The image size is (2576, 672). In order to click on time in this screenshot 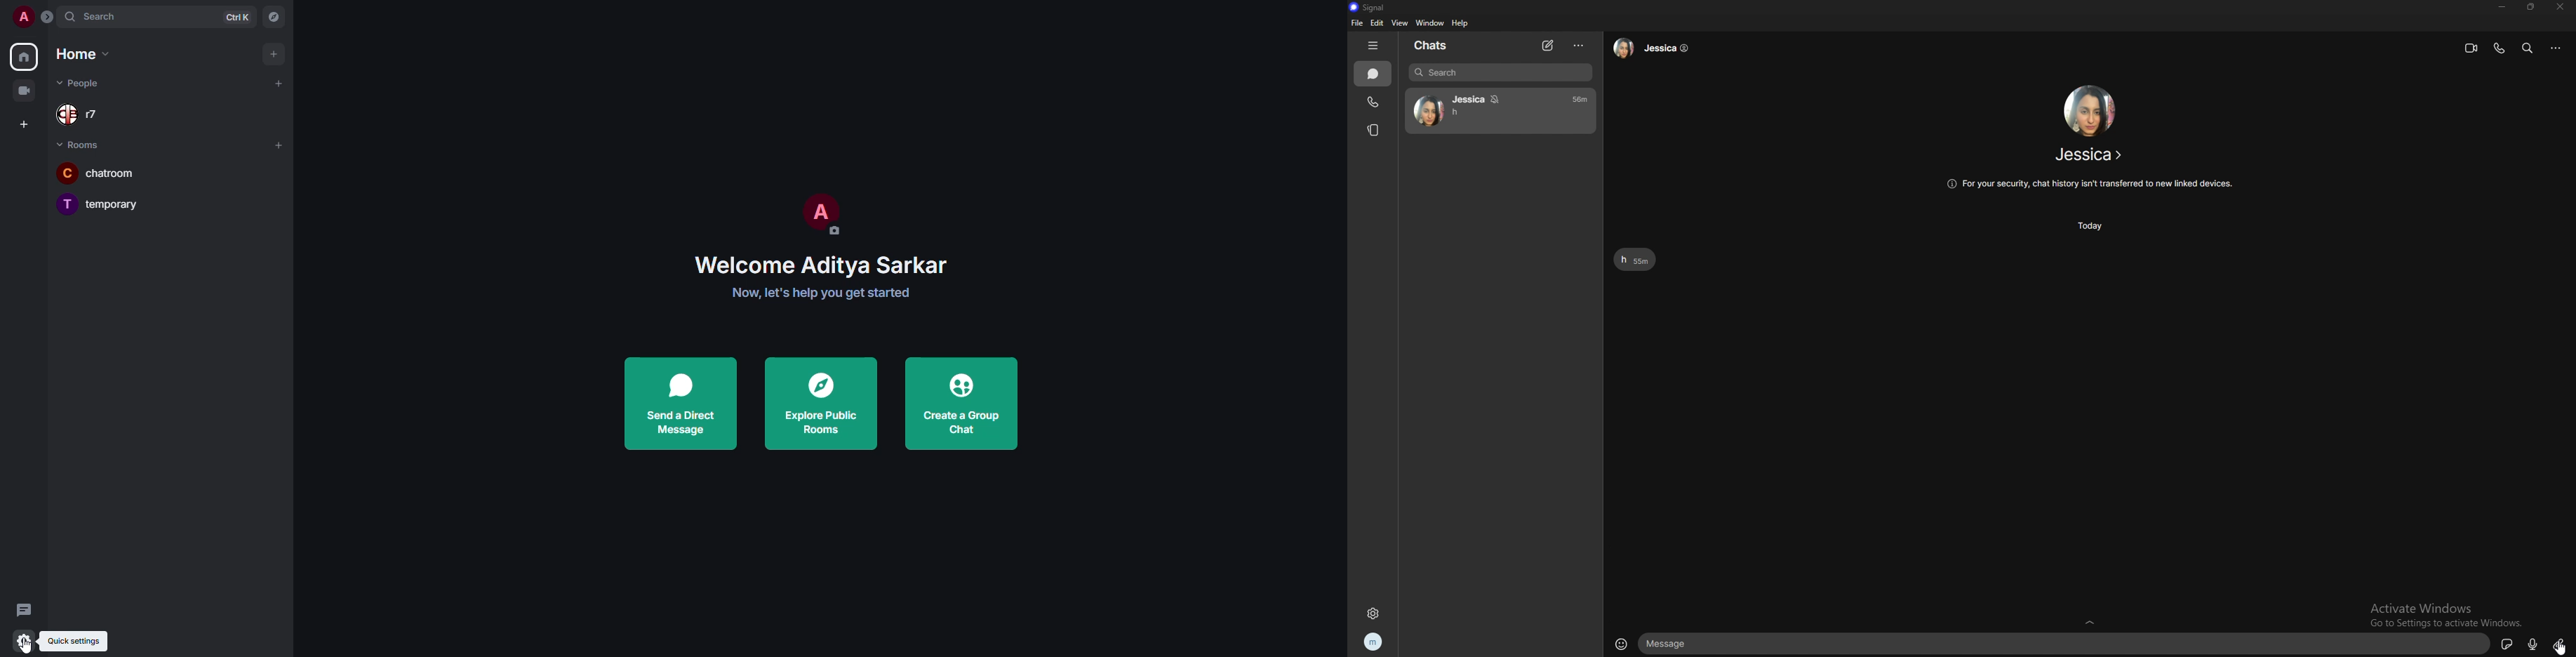, I will do `click(2089, 226)`.